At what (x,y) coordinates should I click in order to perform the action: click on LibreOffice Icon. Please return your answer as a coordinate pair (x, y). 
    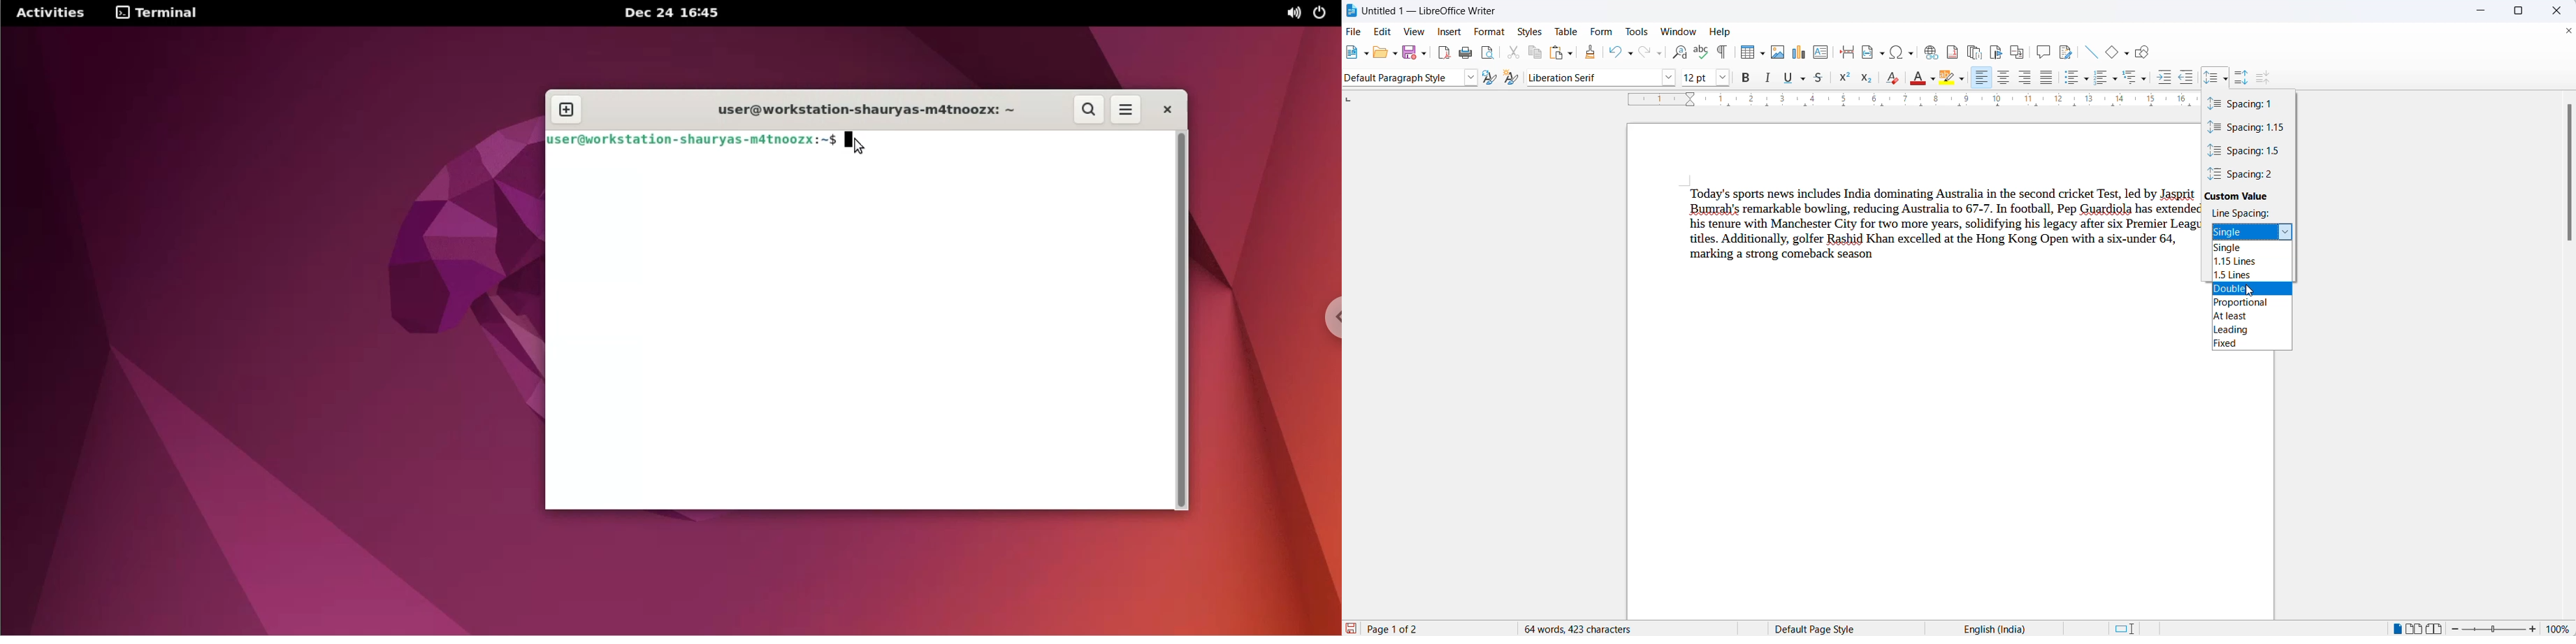
    Looking at the image, I should click on (1350, 9).